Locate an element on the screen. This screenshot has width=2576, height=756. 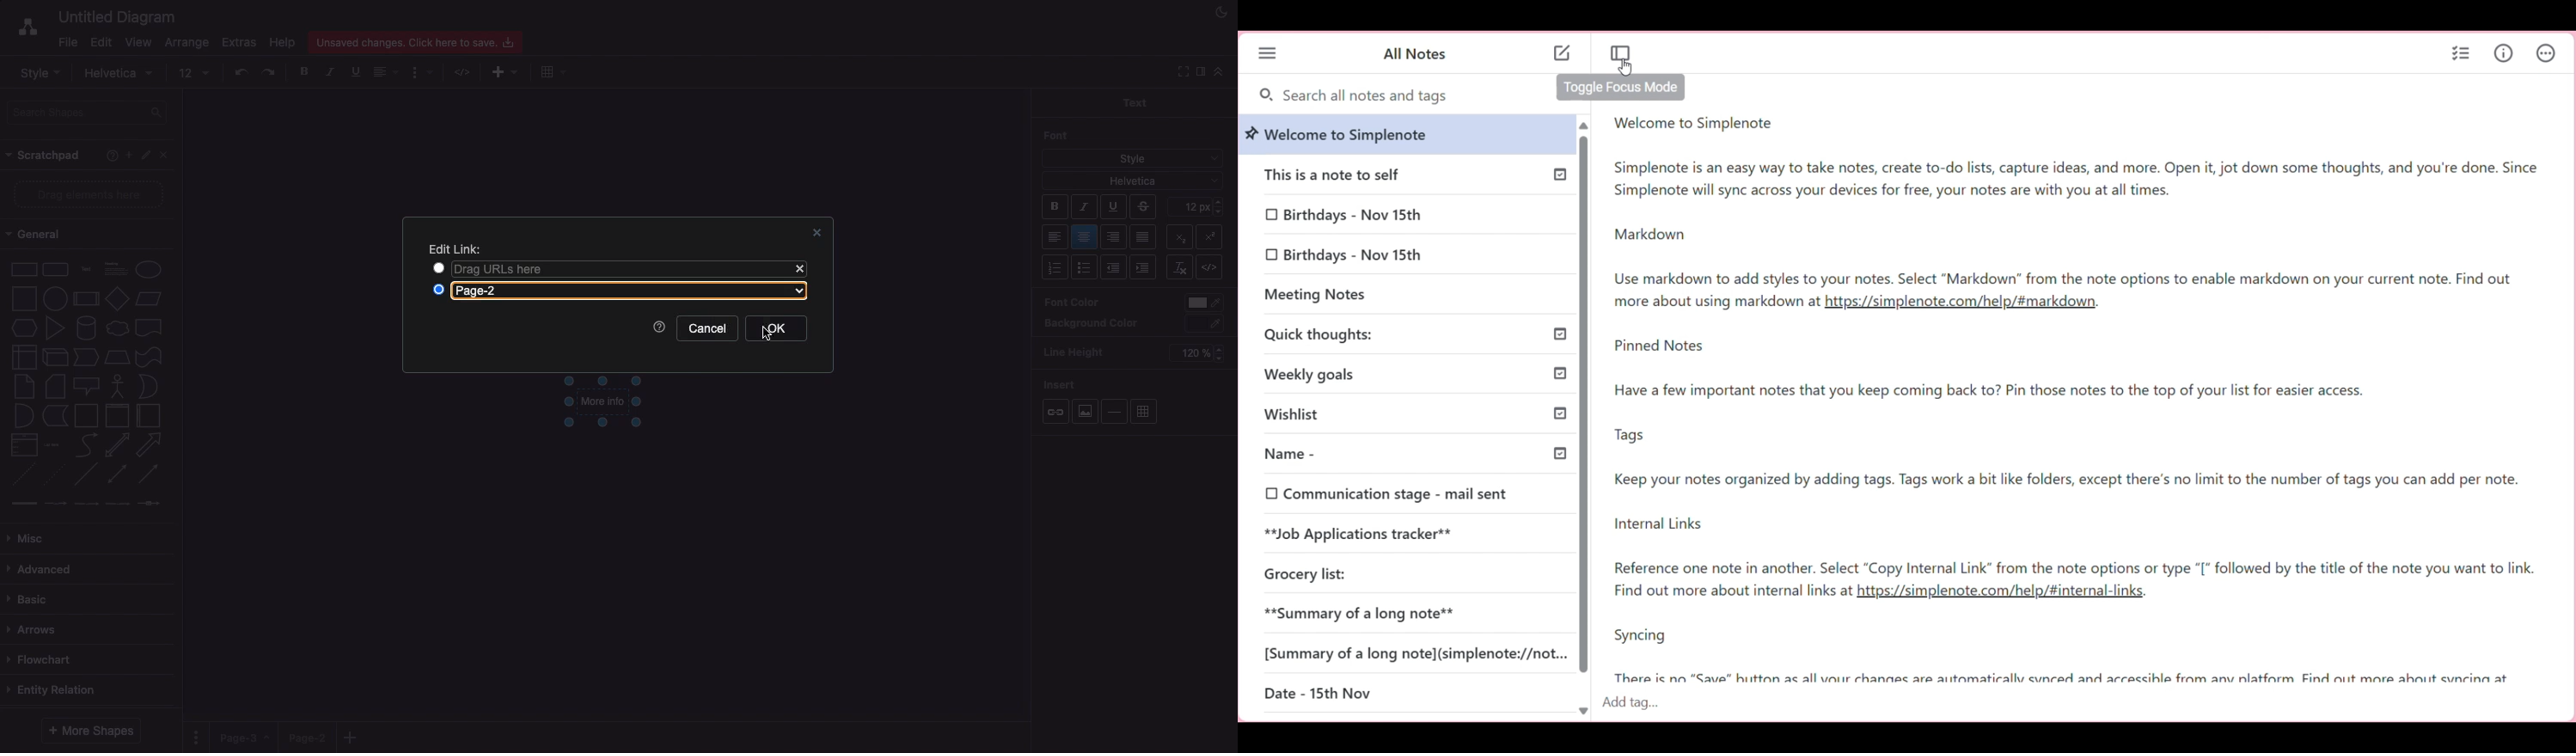
Title of left panel is located at coordinates (1414, 55).